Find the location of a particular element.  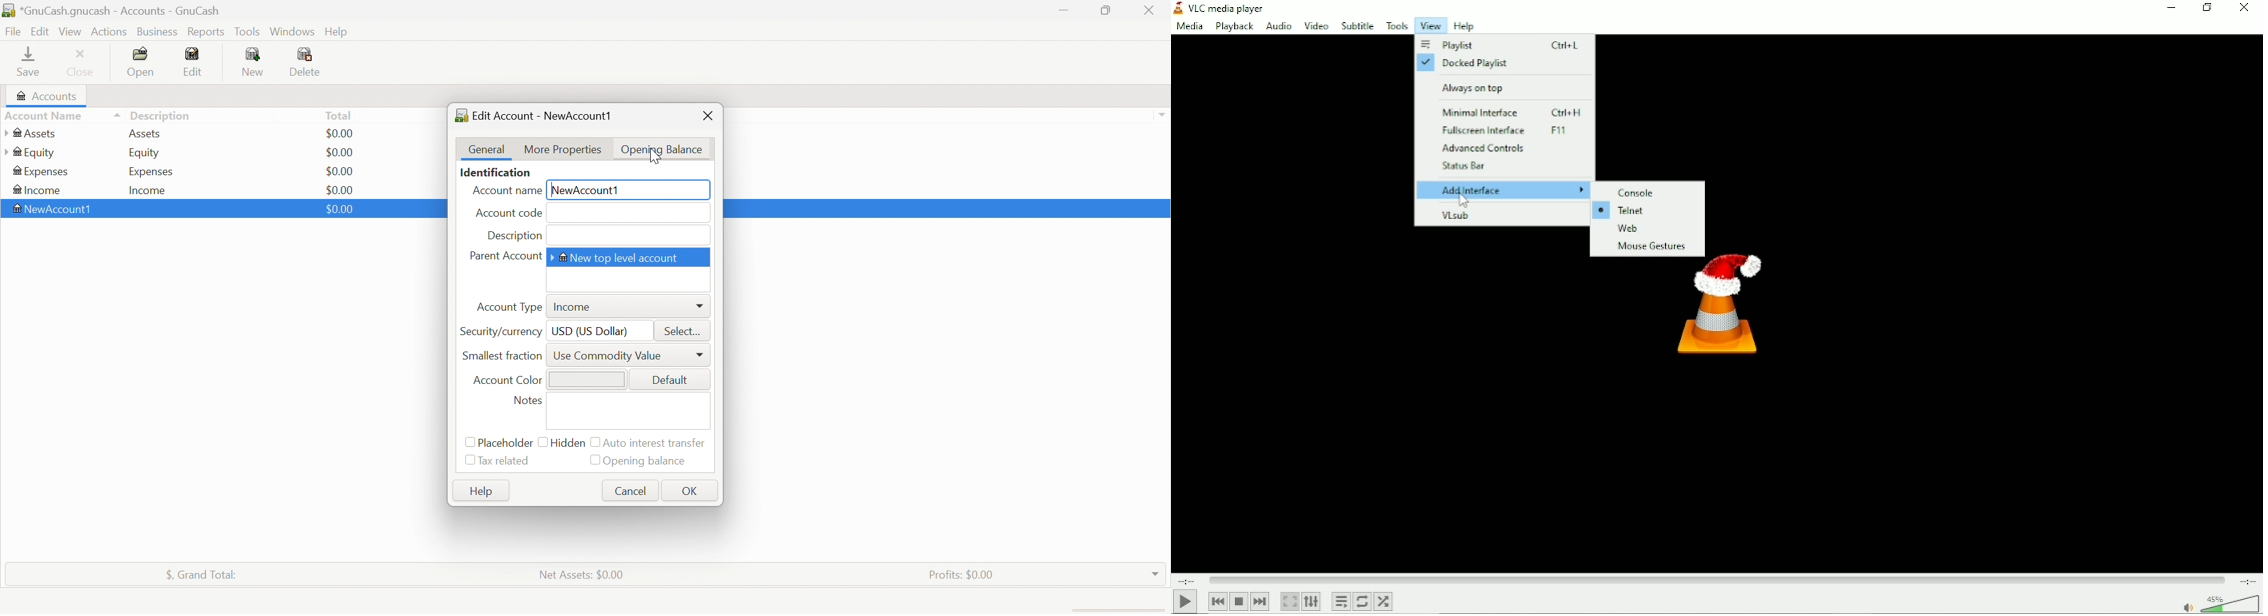

Minimal interface is located at coordinates (1511, 113).